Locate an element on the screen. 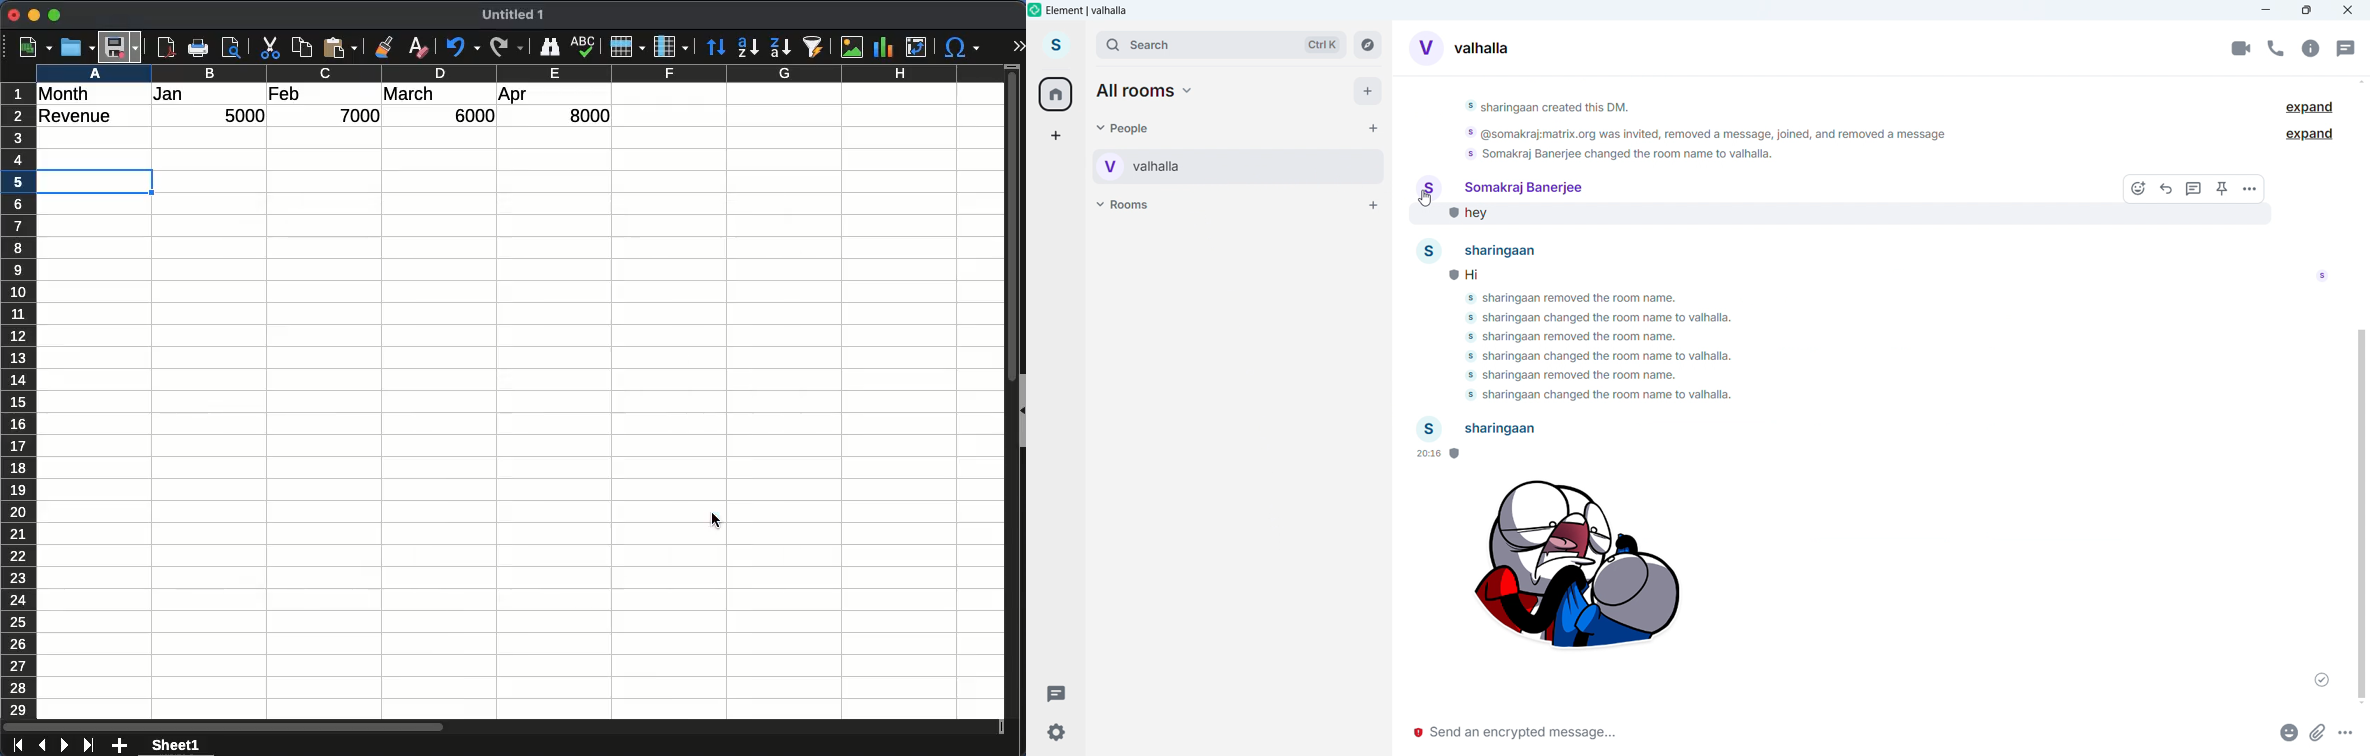 The height and width of the screenshot is (756, 2380). hey is located at coordinates (1857, 215).